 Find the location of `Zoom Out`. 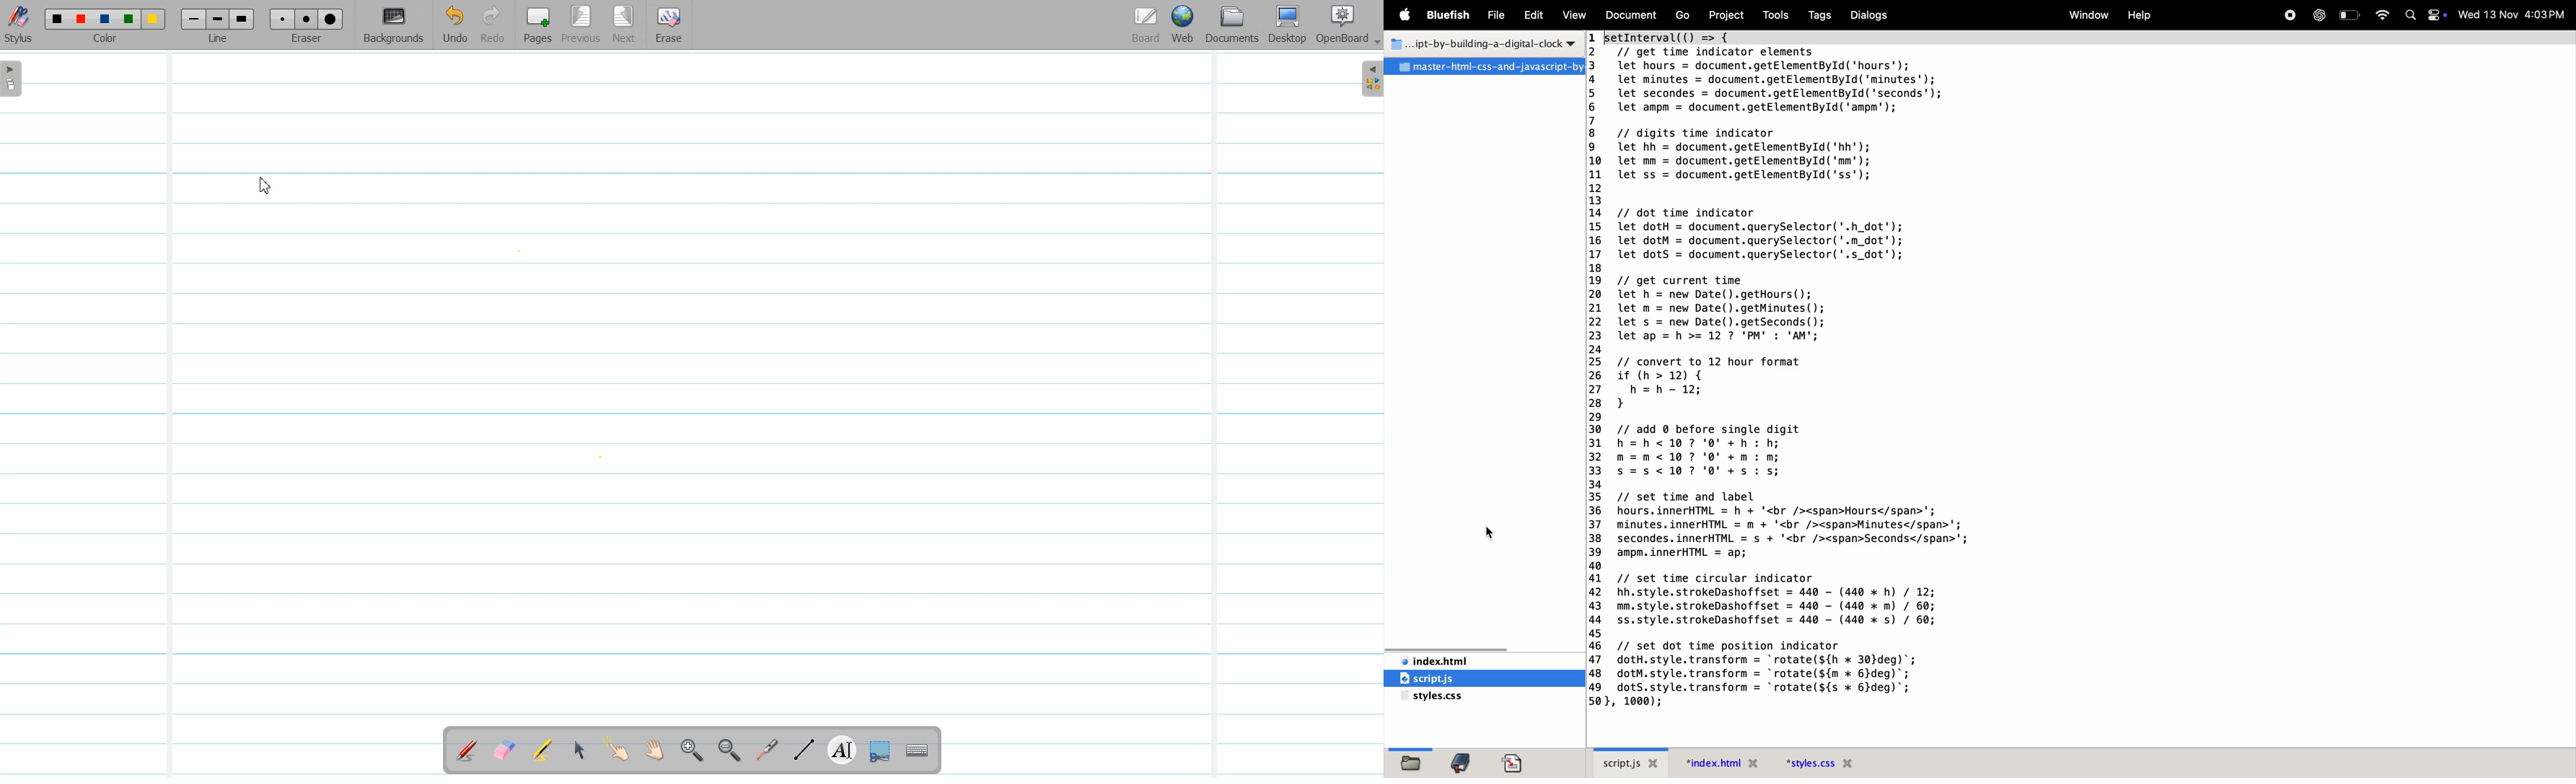

Zoom Out is located at coordinates (726, 751).